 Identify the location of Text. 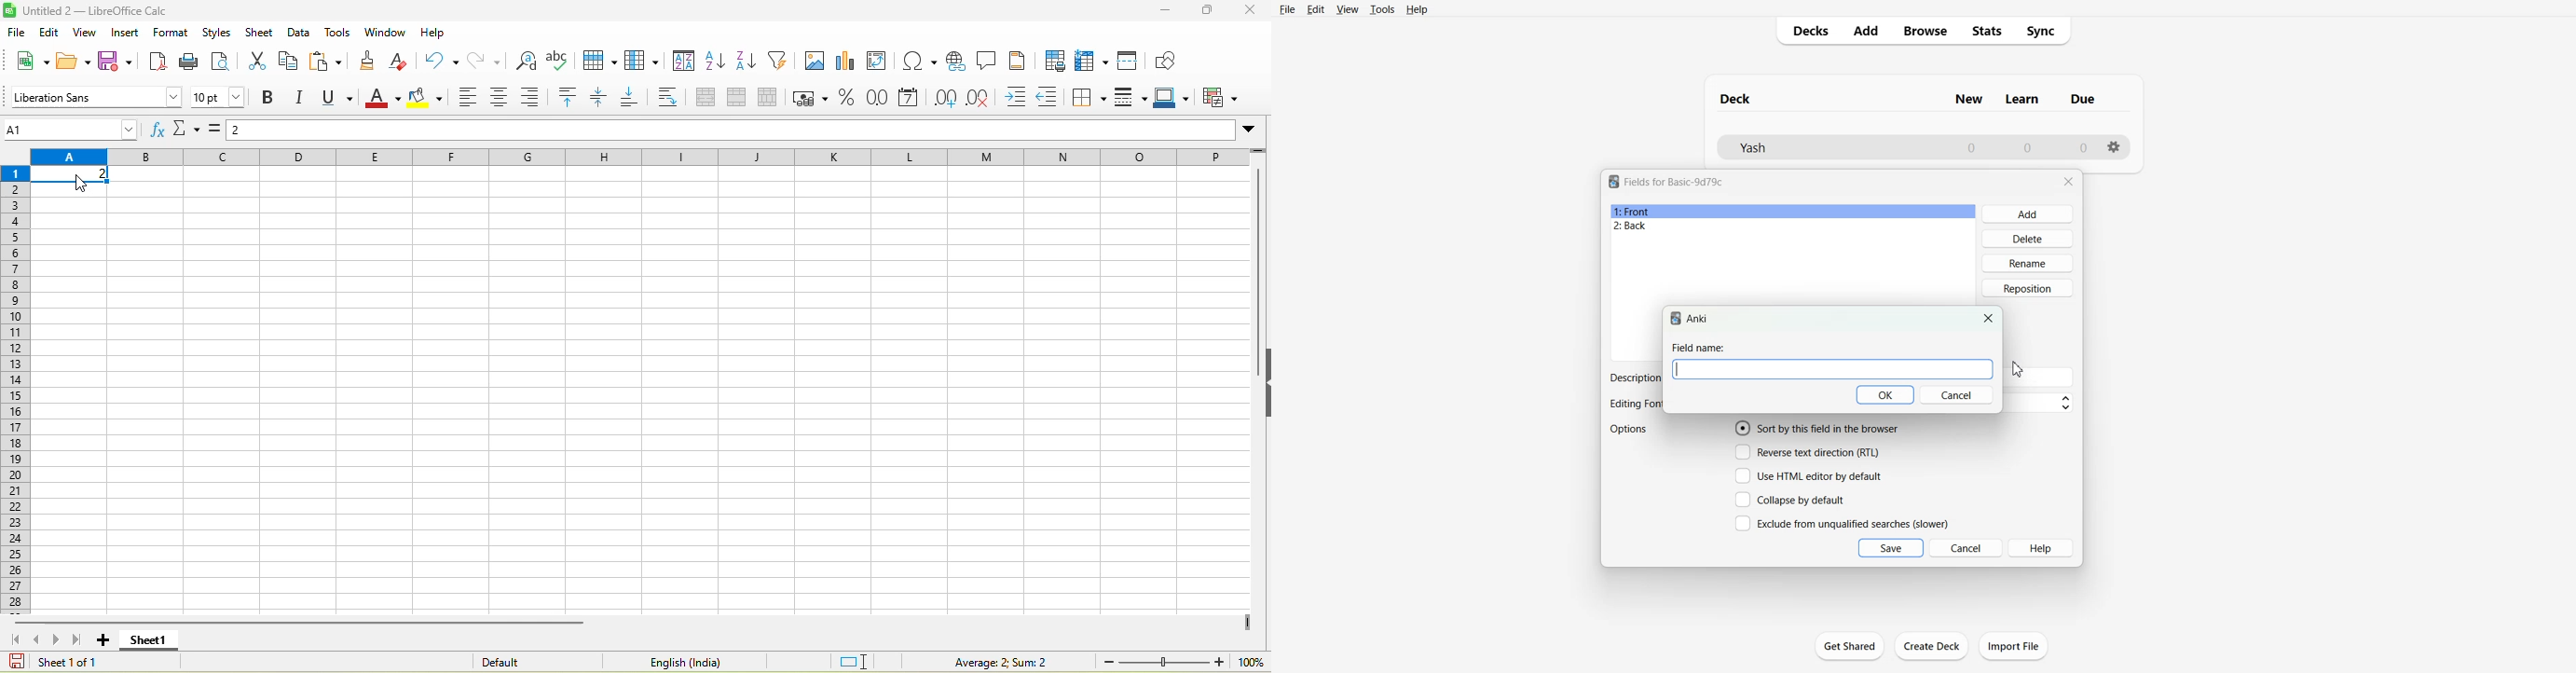
(1635, 404).